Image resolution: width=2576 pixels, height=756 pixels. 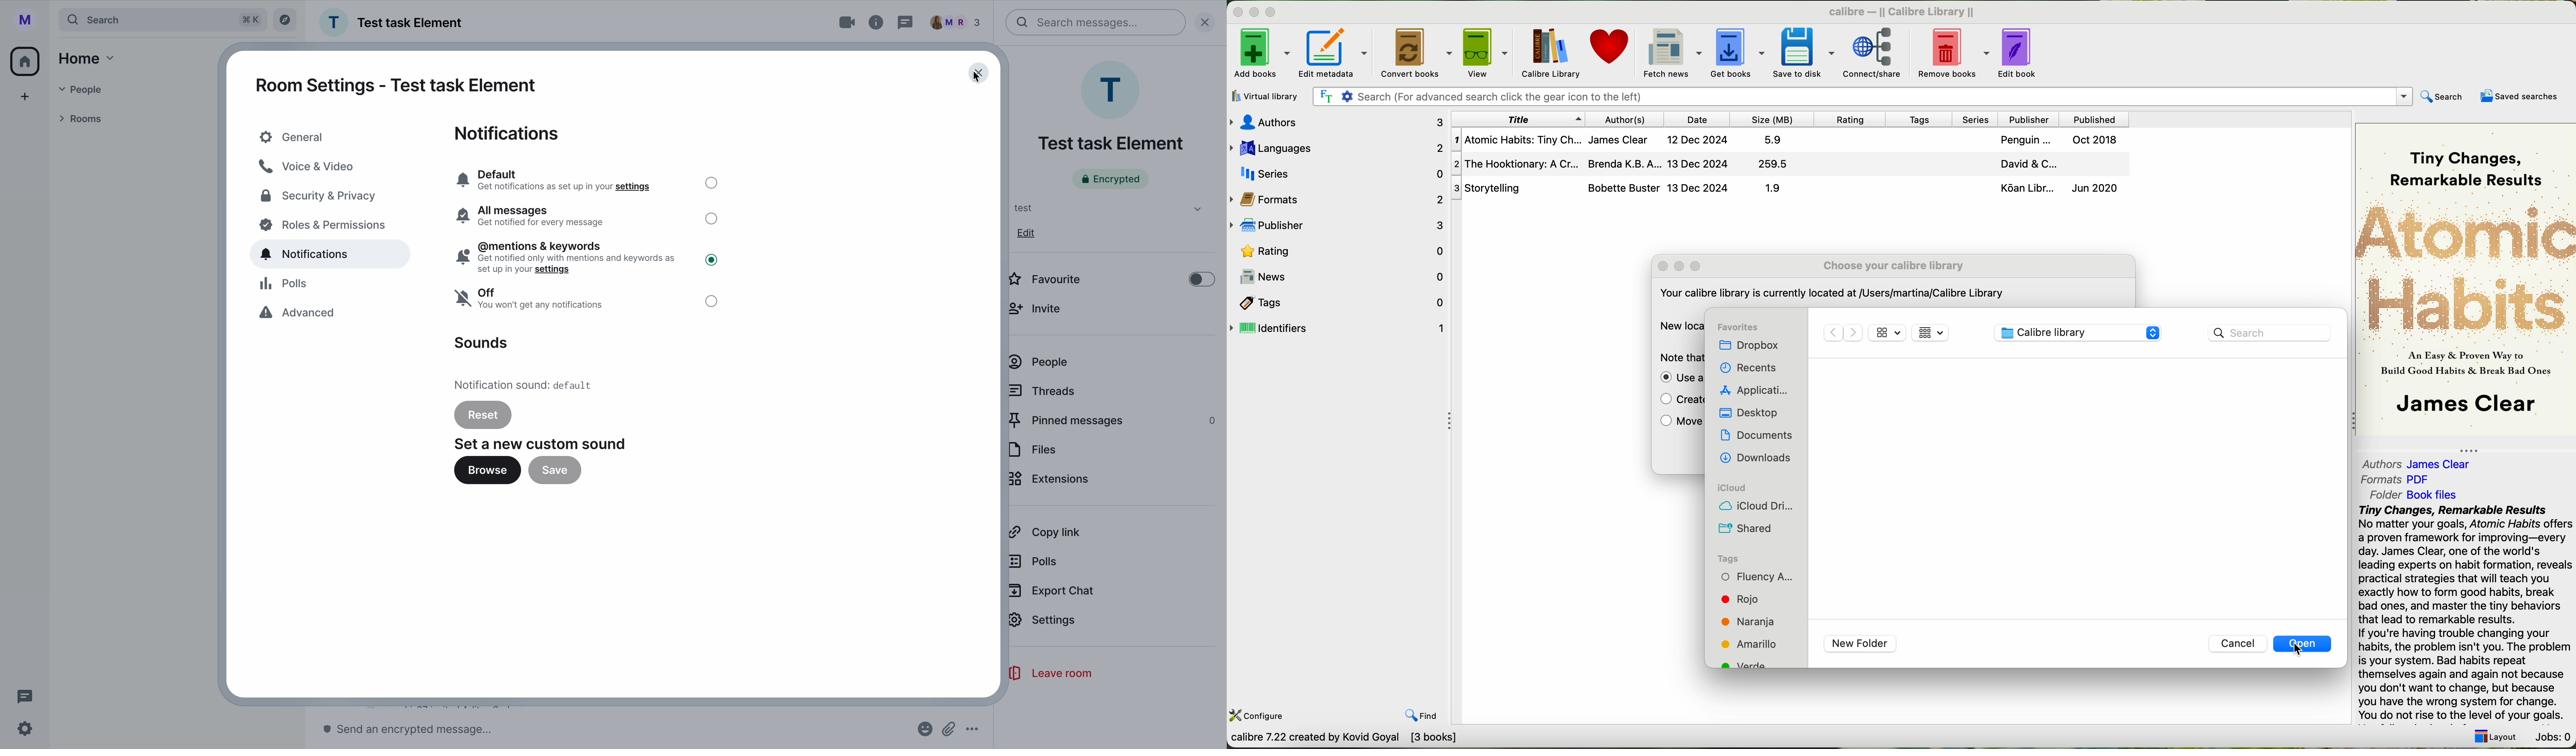 What do you see at coordinates (1039, 362) in the screenshot?
I see `people` at bounding box center [1039, 362].